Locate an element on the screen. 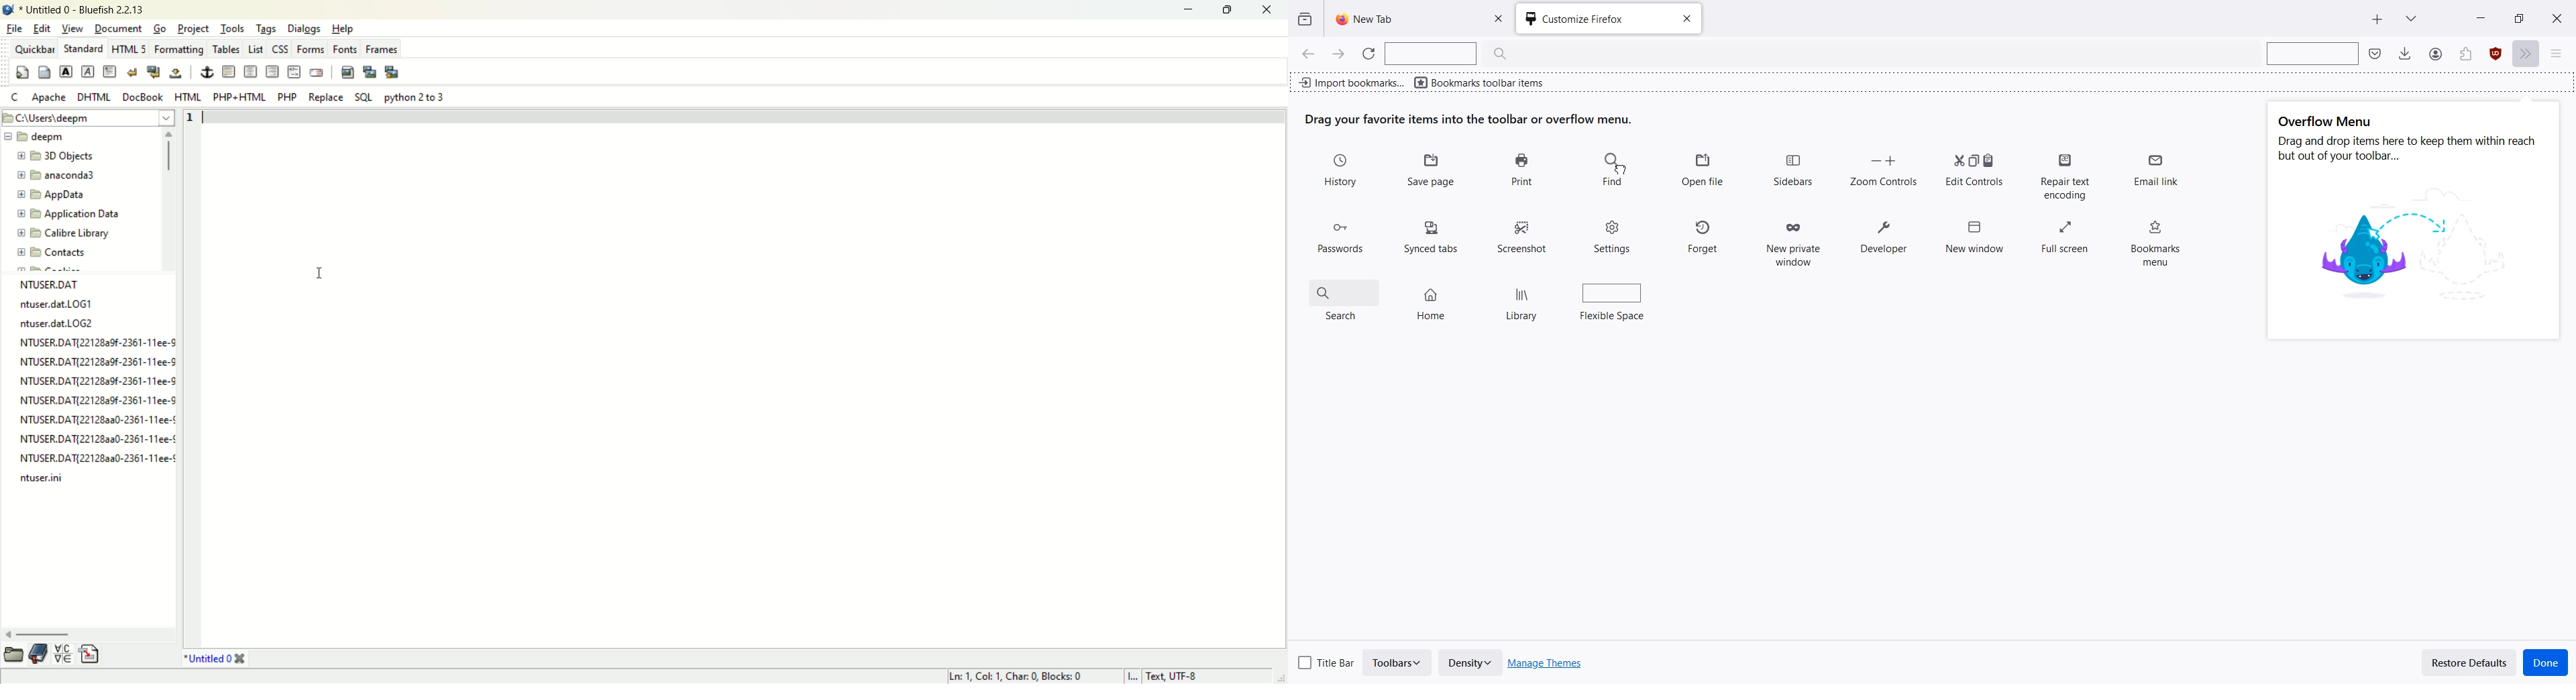 This screenshot has height=700, width=2576. Developer is located at coordinates (1884, 233).